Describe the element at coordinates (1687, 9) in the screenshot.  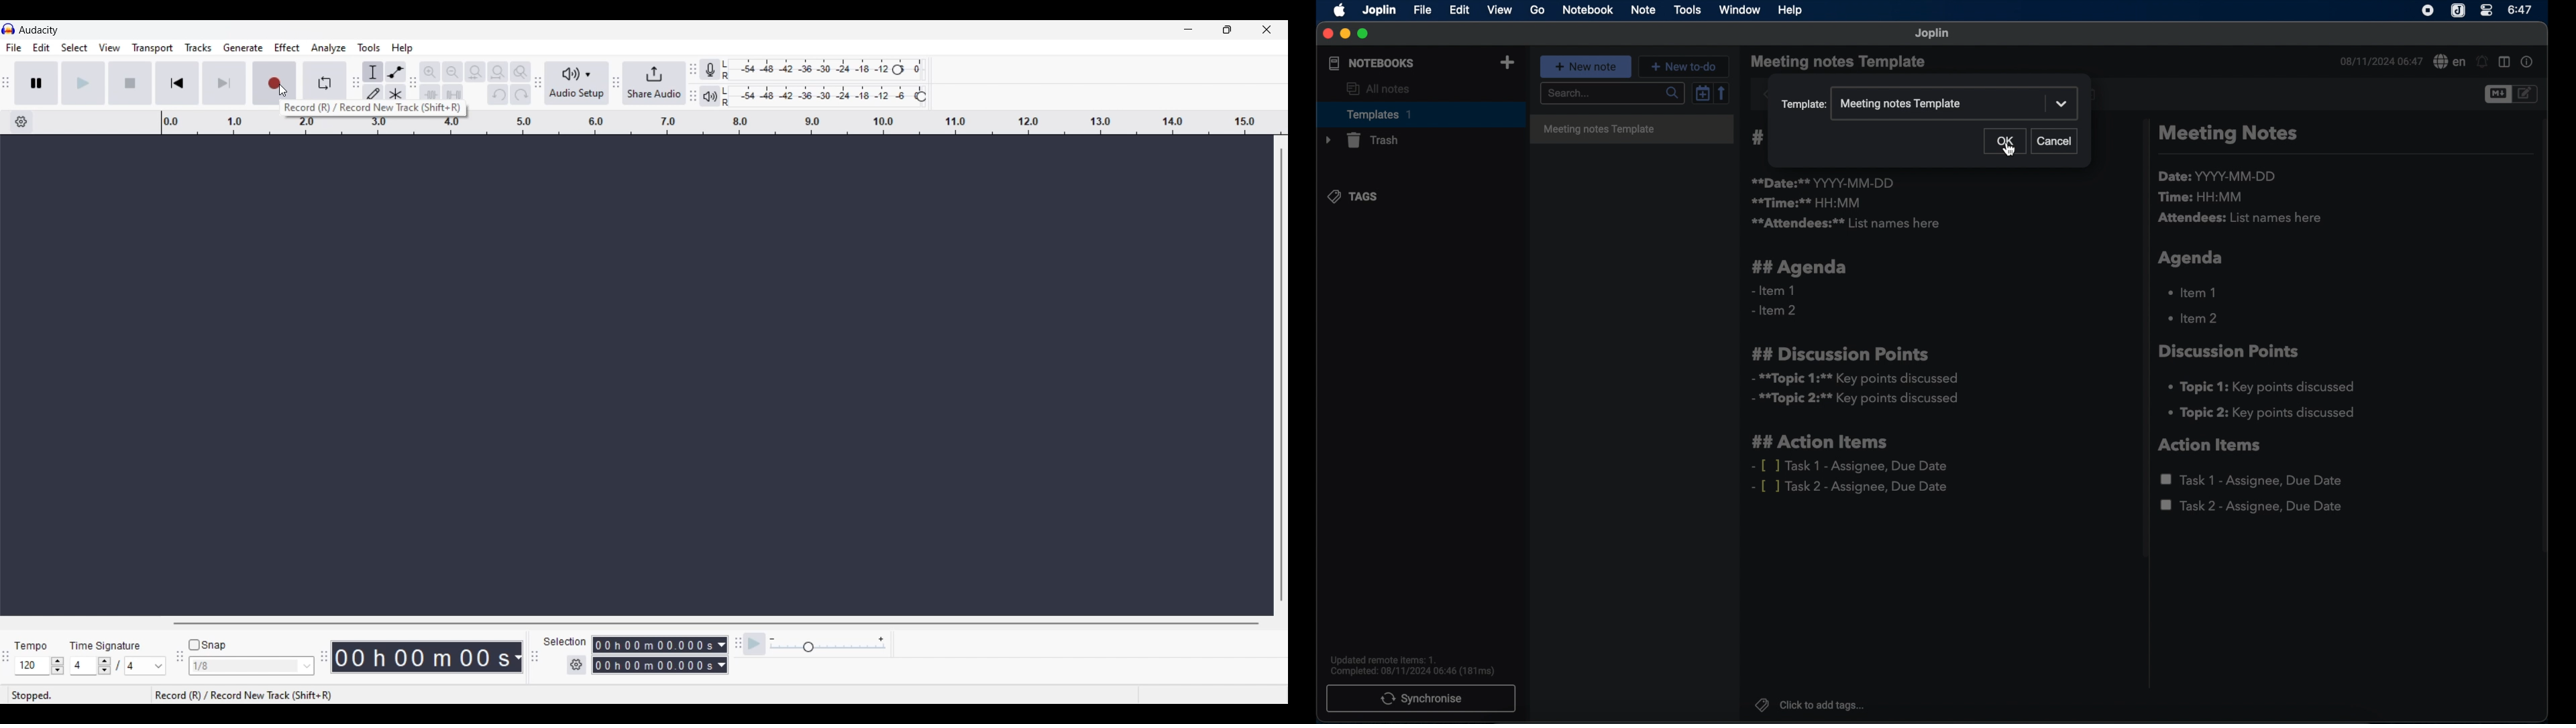
I see `tools` at that location.